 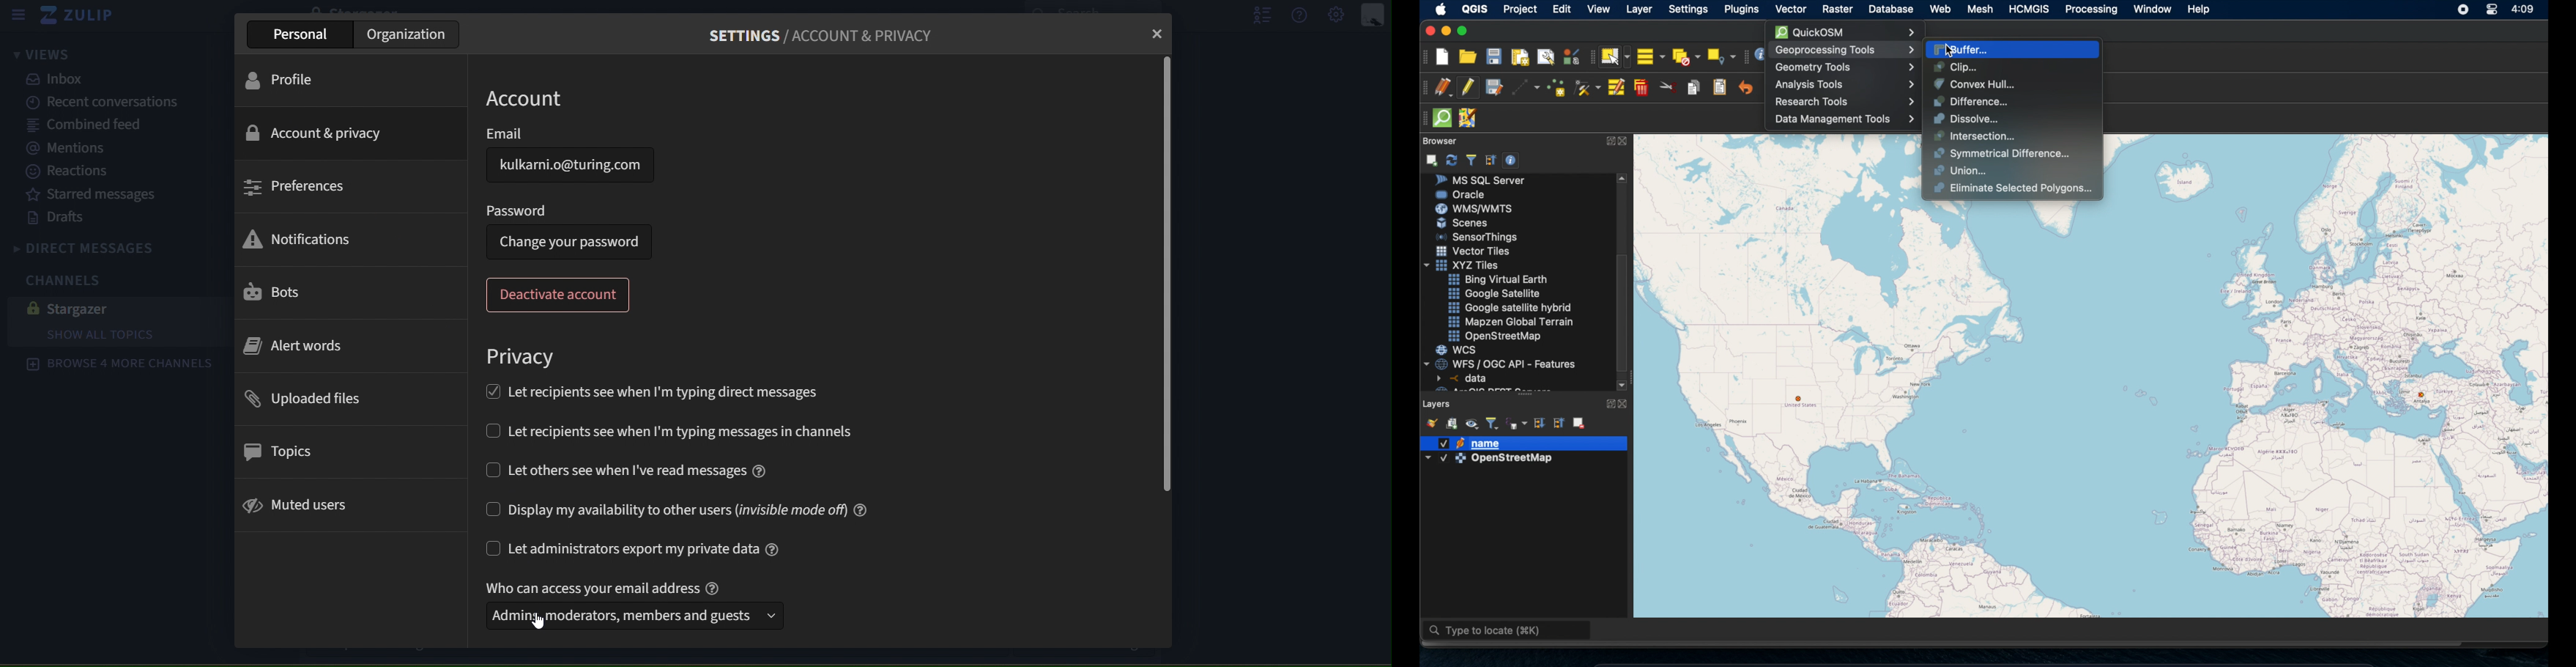 I want to click on mapzen global terrain, so click(x=1511, y=321).